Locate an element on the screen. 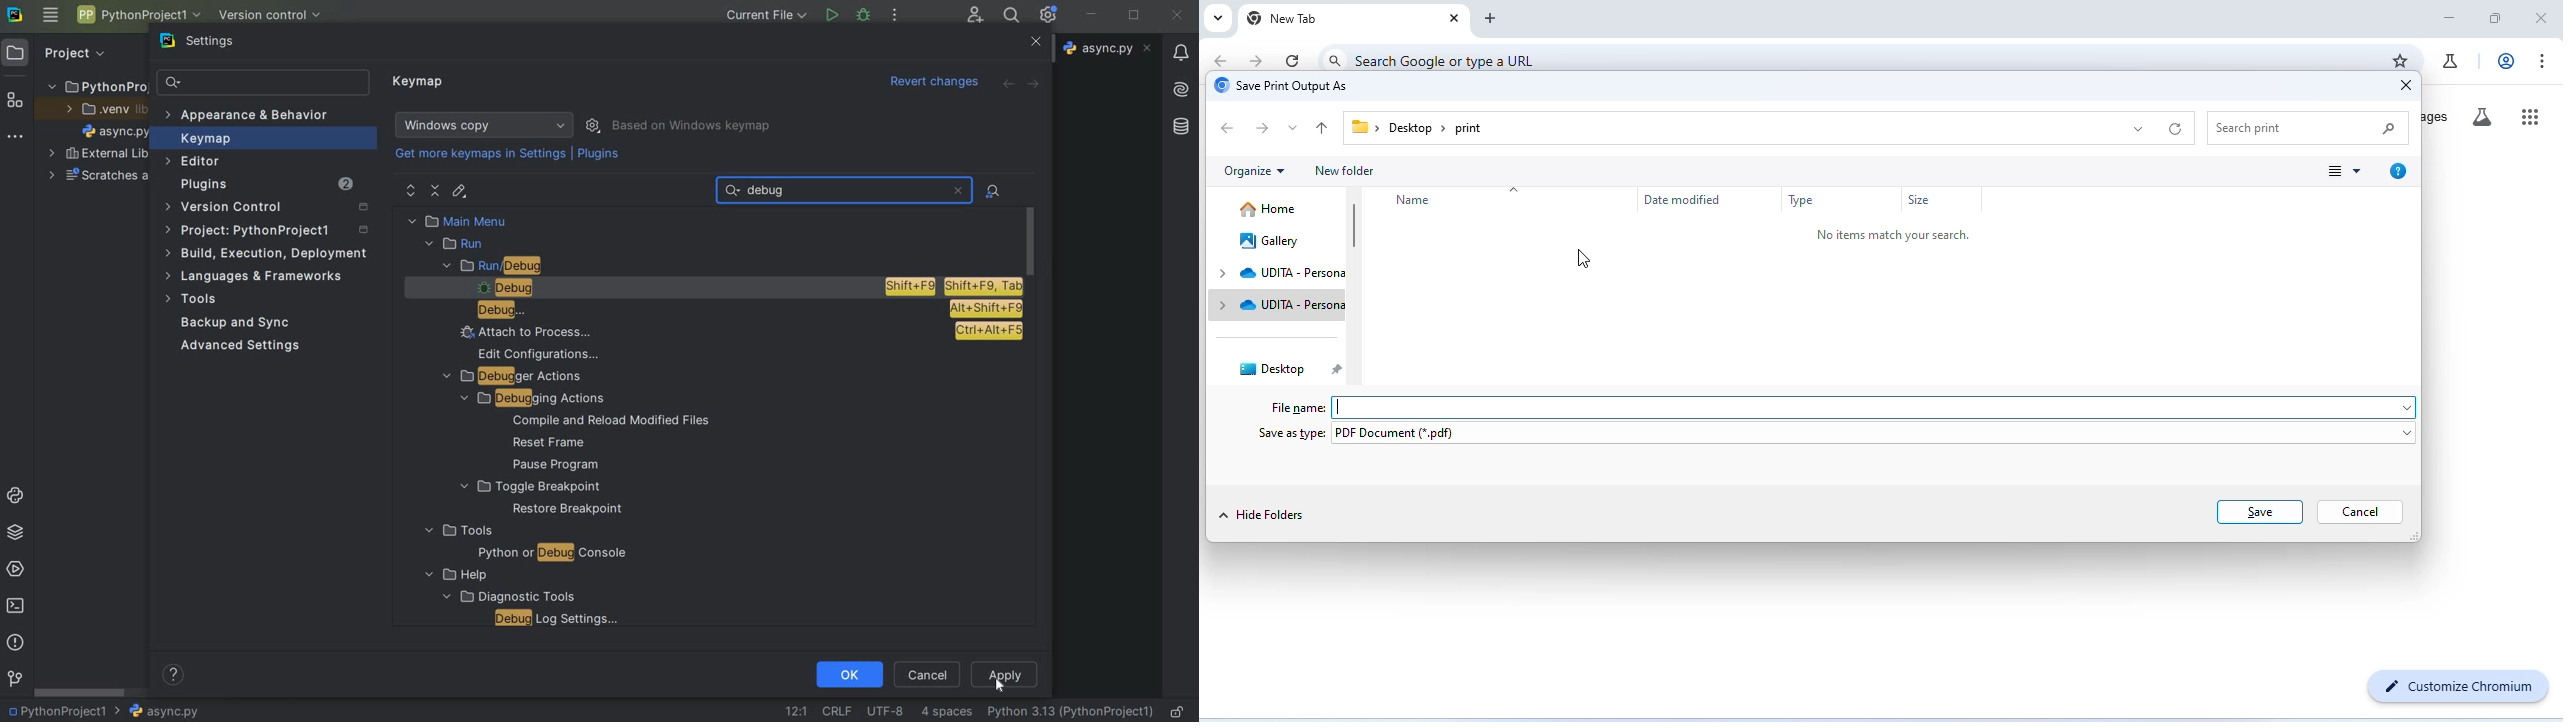 Image resolution: width=2576 pixels, height=728 pixels. scratches and consoles is located at coordinates (99, 177).